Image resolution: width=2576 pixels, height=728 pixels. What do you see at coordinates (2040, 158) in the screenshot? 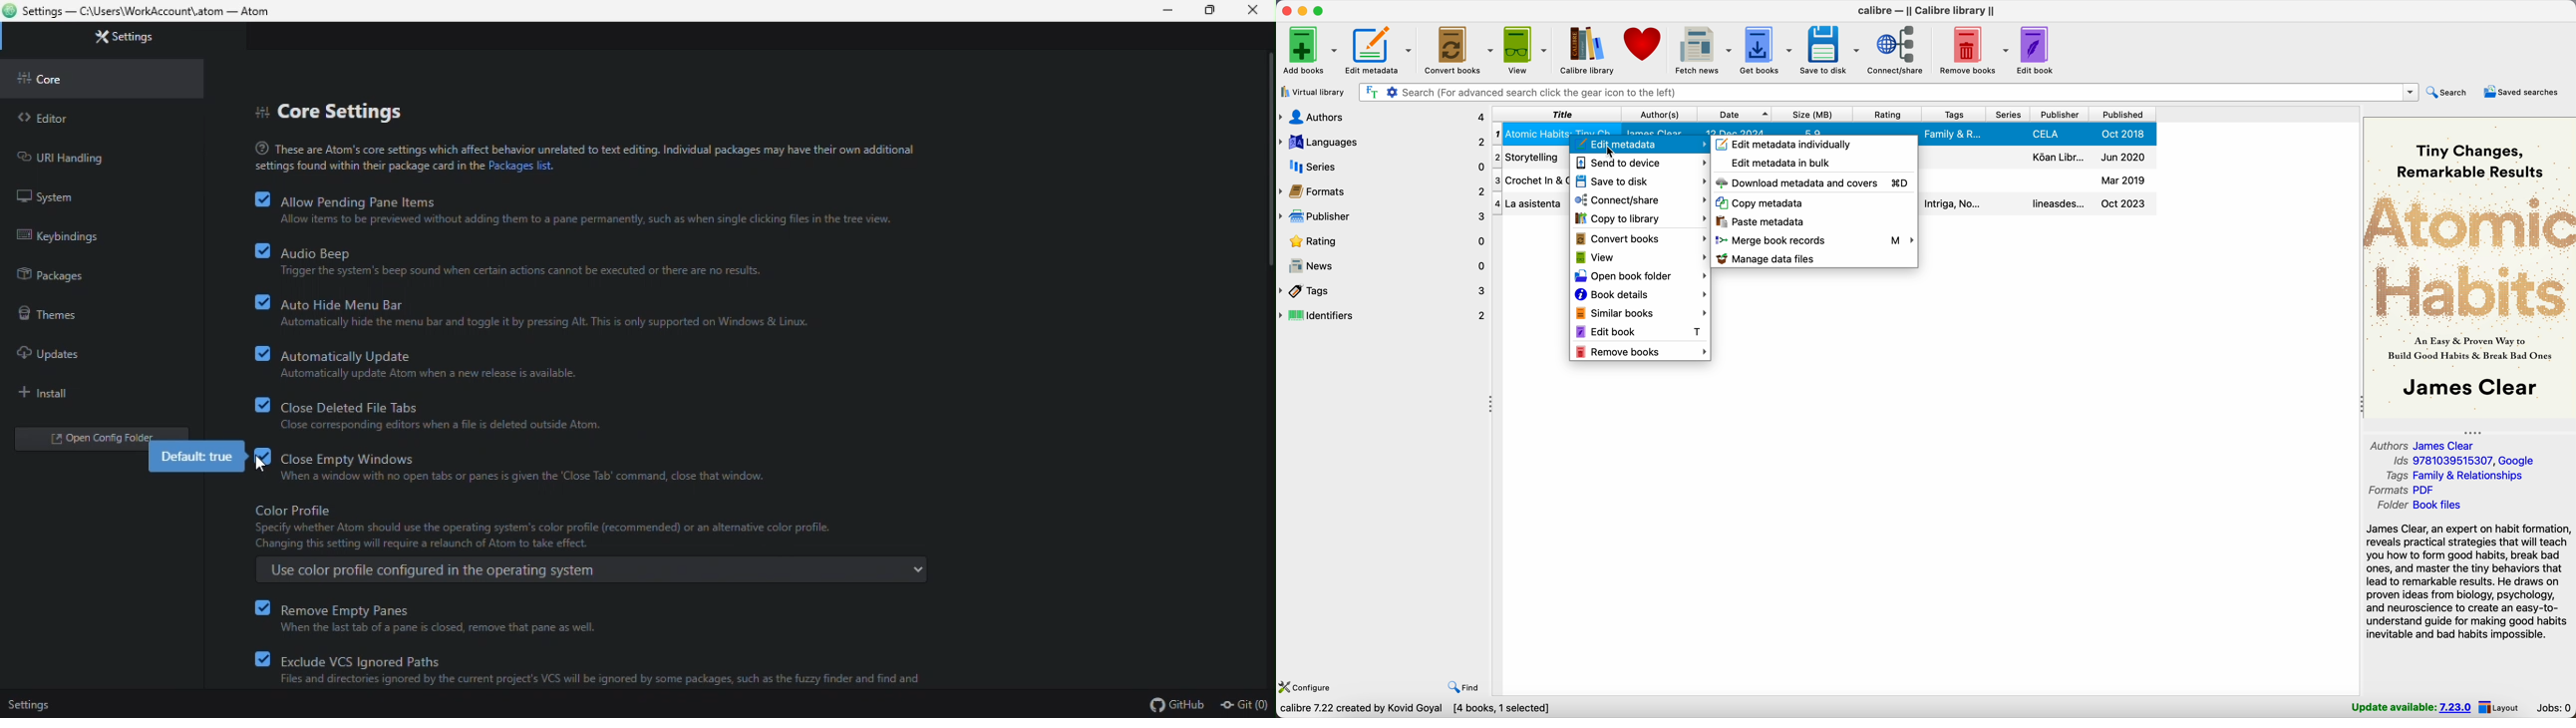
I see `storytelling book details` at bounding box center [2040, 158].